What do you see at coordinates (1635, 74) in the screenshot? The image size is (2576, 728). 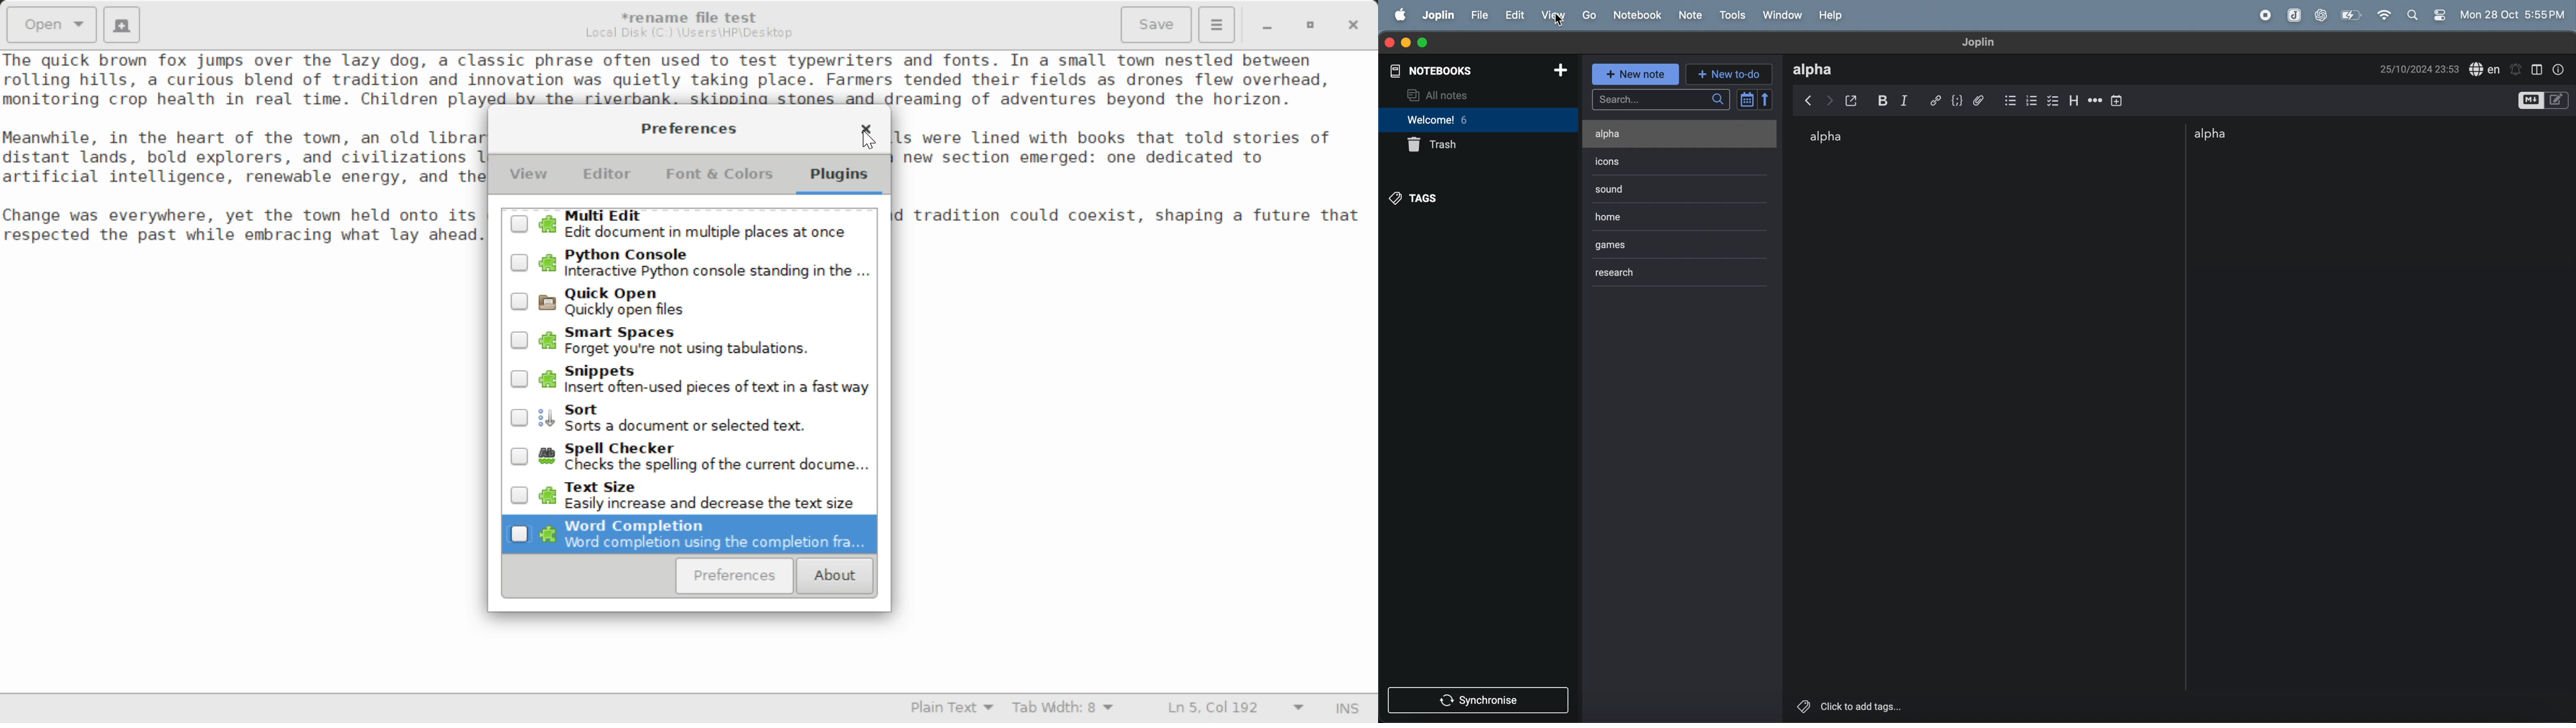 I see `new note` at bounding box center [1635, 74].